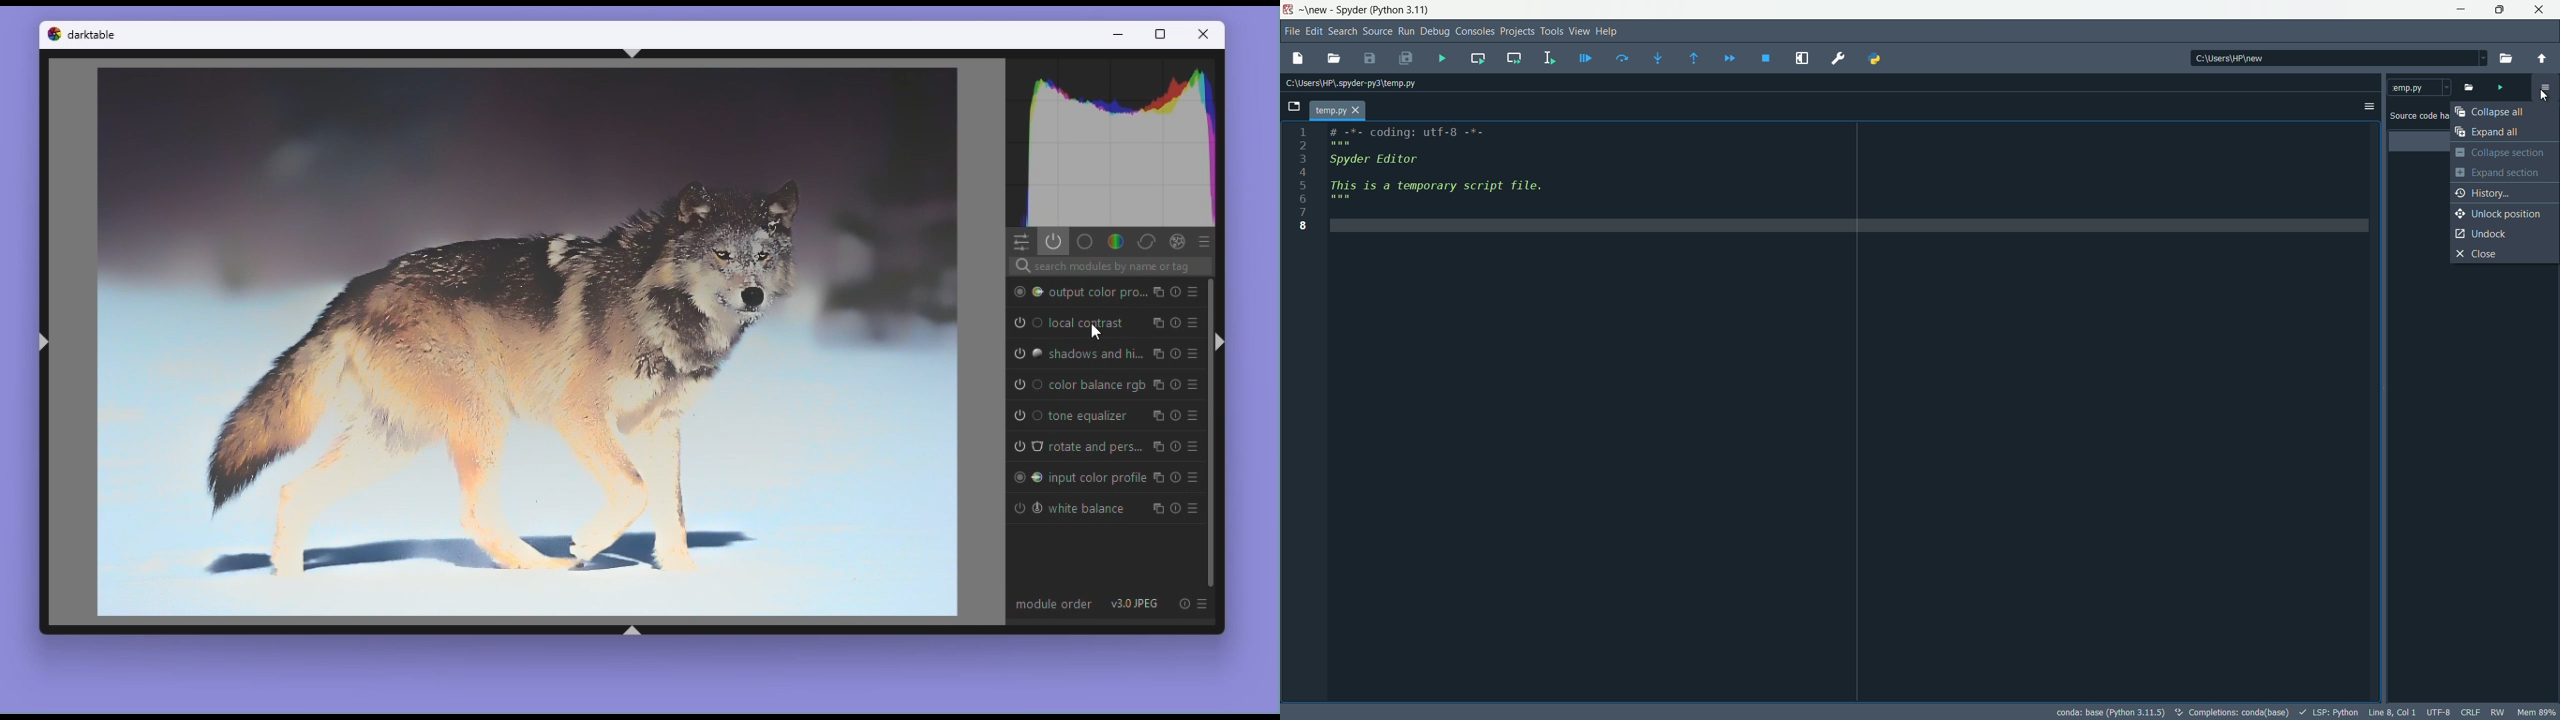  What do you see at coordinates (1114, 241) in the screenshot?
I see `Colour` at bounding box center [1114, 241].